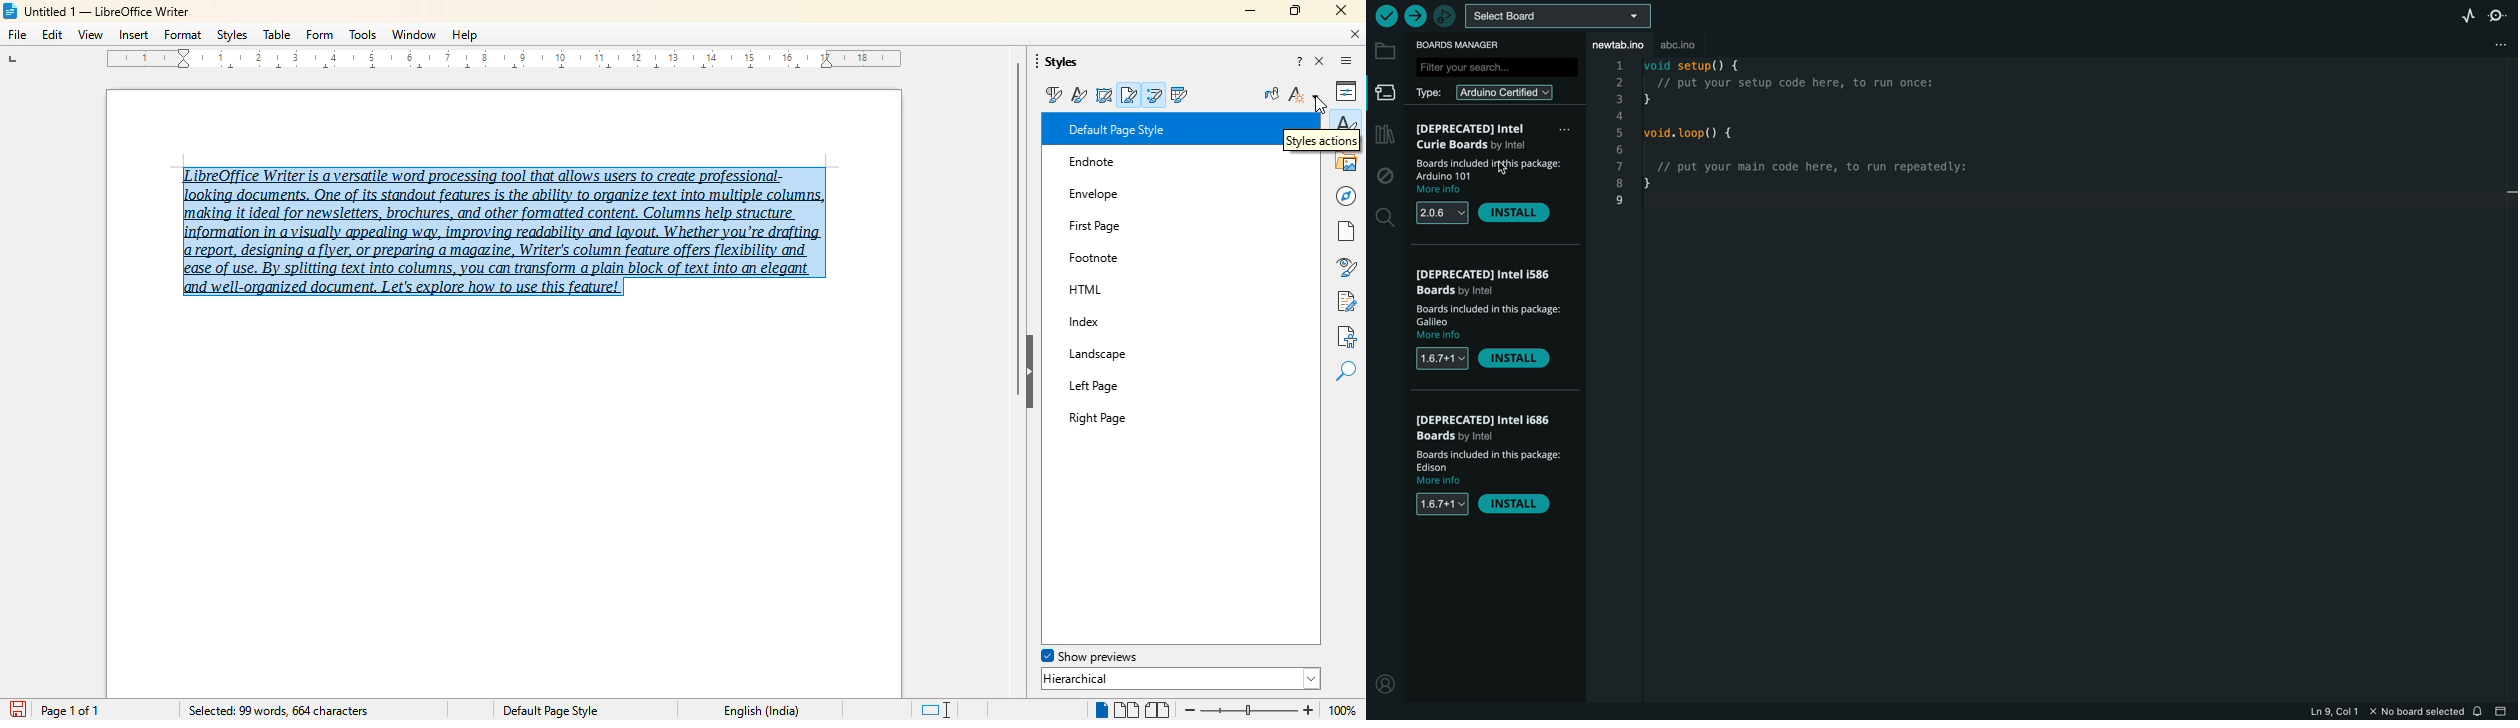 This screenshot has height=728, width=2520. What do you see at coordinates (1188, 709) in the screenshot?
I see `zoom out` at bounding box center [1188, 709].